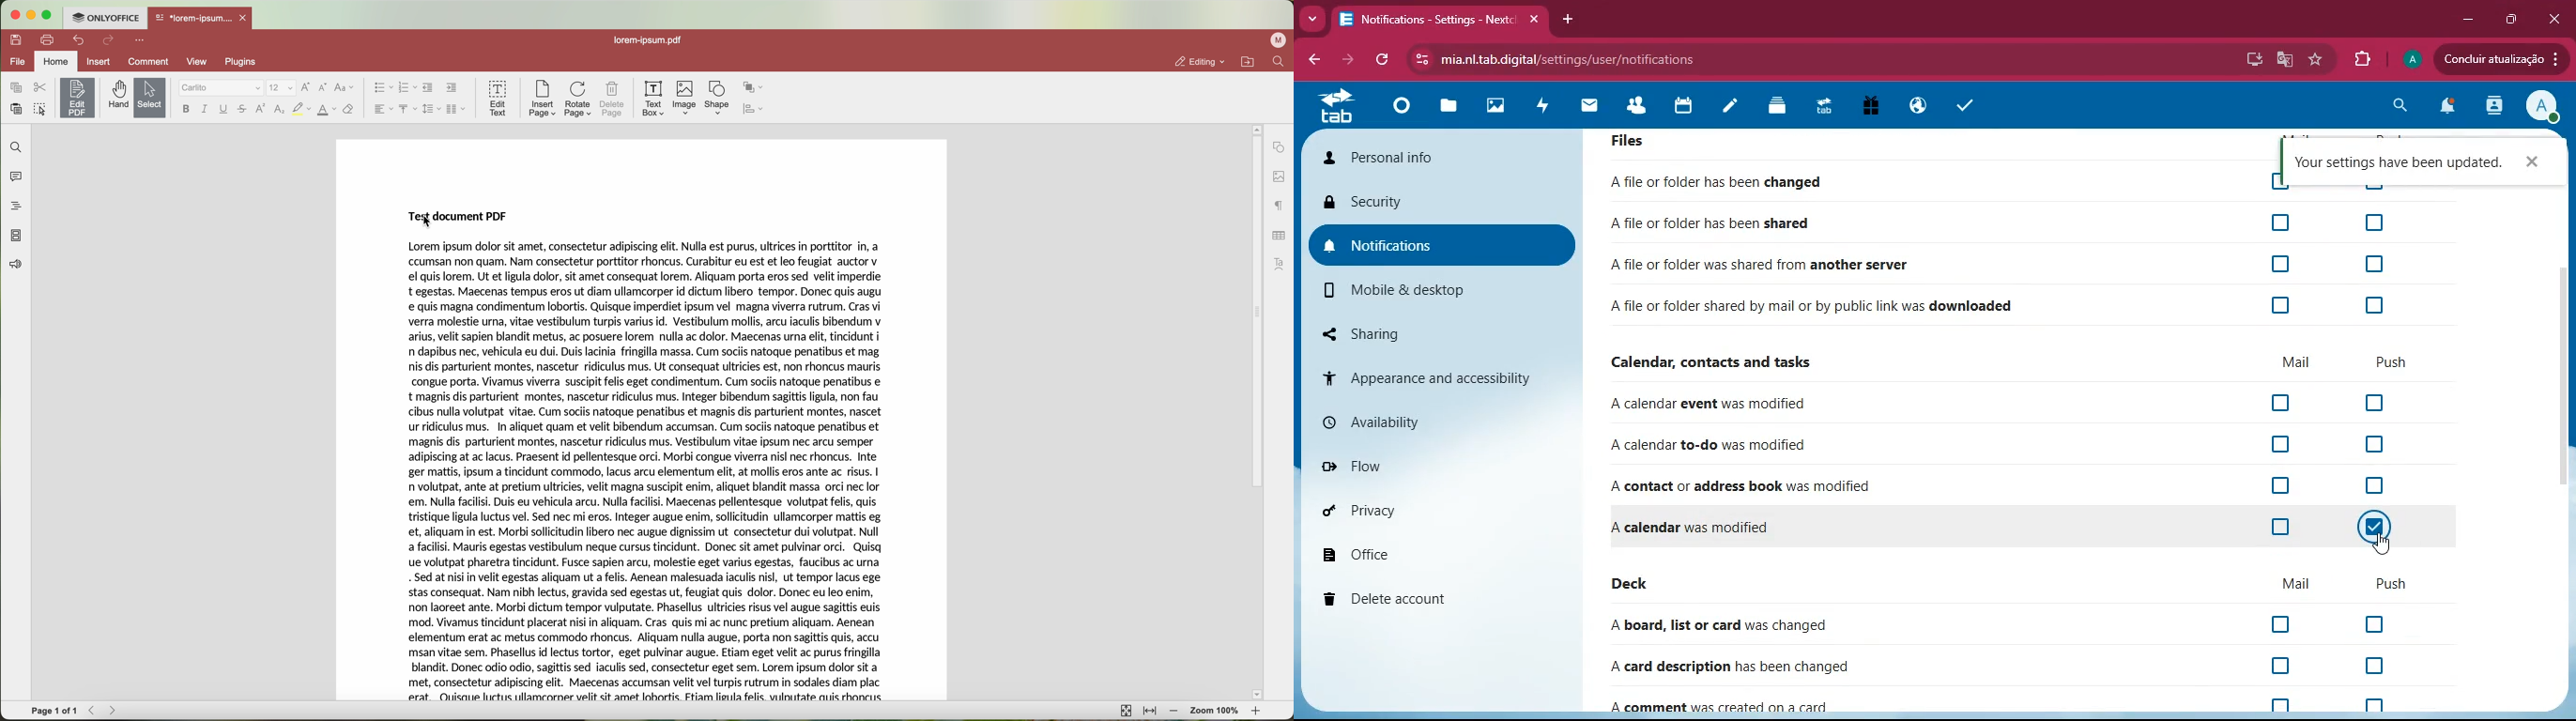 This screenshot has width=2576, height=728. Describe the element at coordinates (2373, 706) in the screenshot. I see `off` at that location.